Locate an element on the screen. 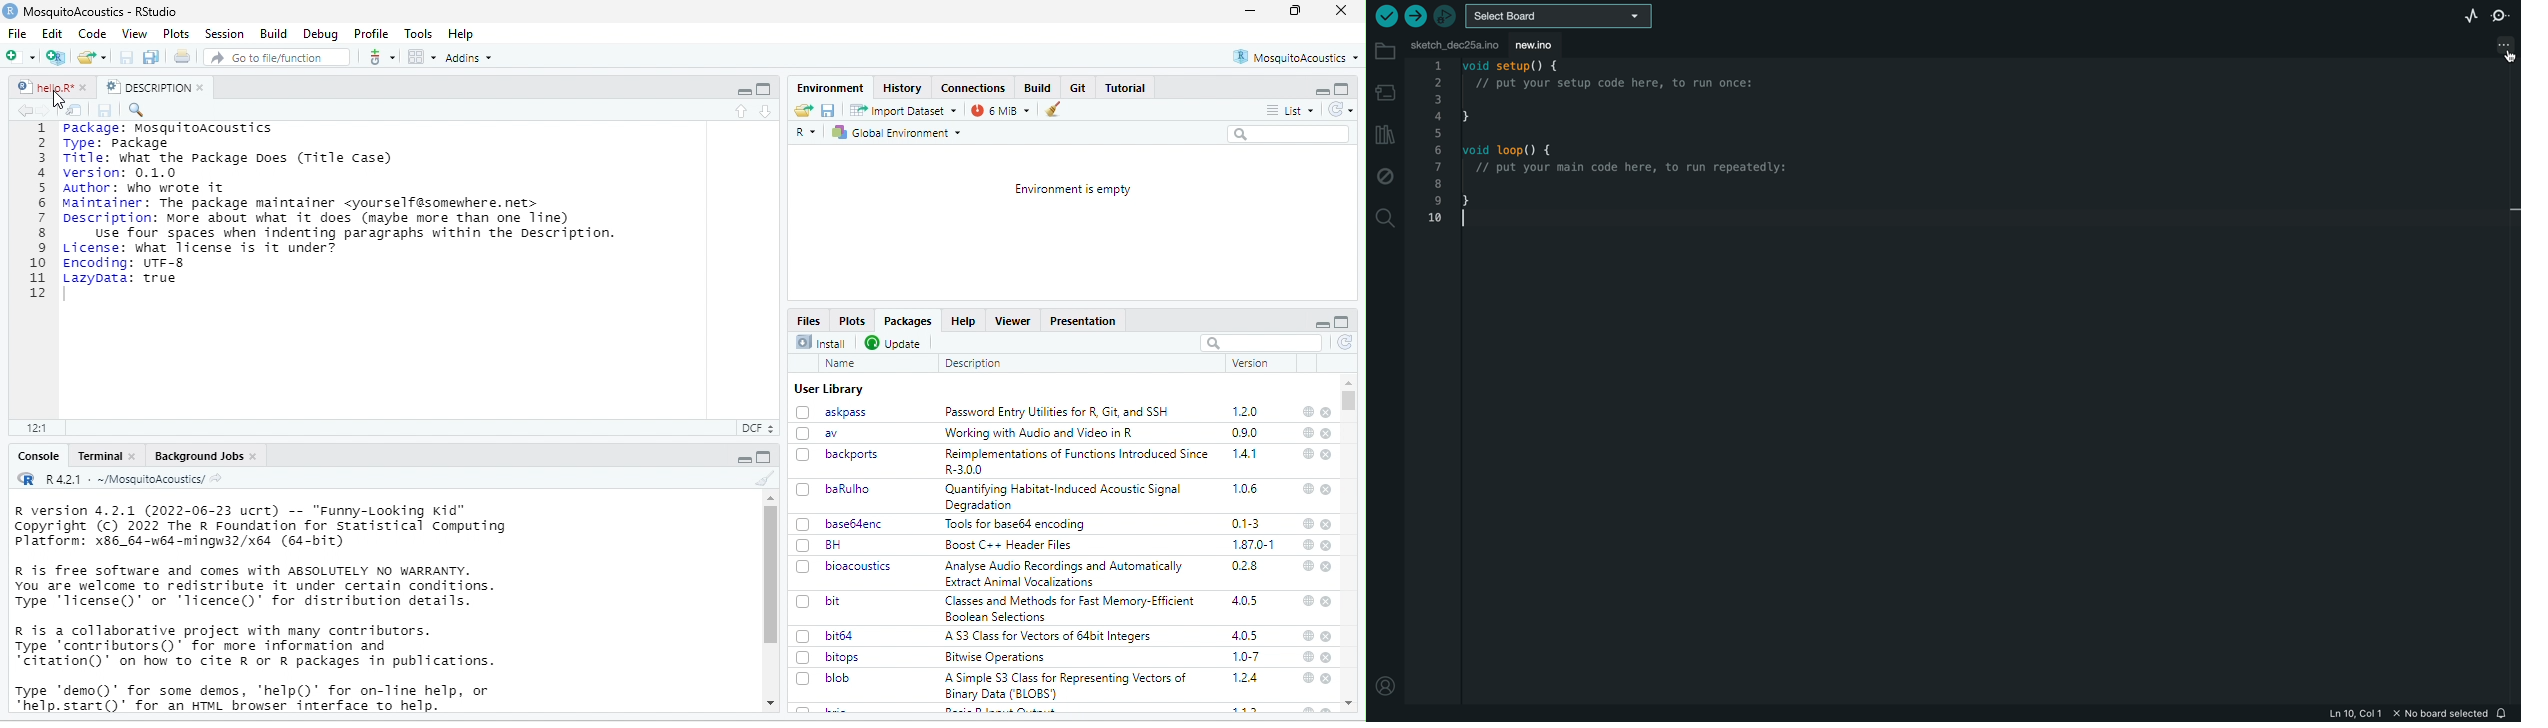 The image size is (2548, 728). 0.2.8 is located at coordinates (1246, 567).